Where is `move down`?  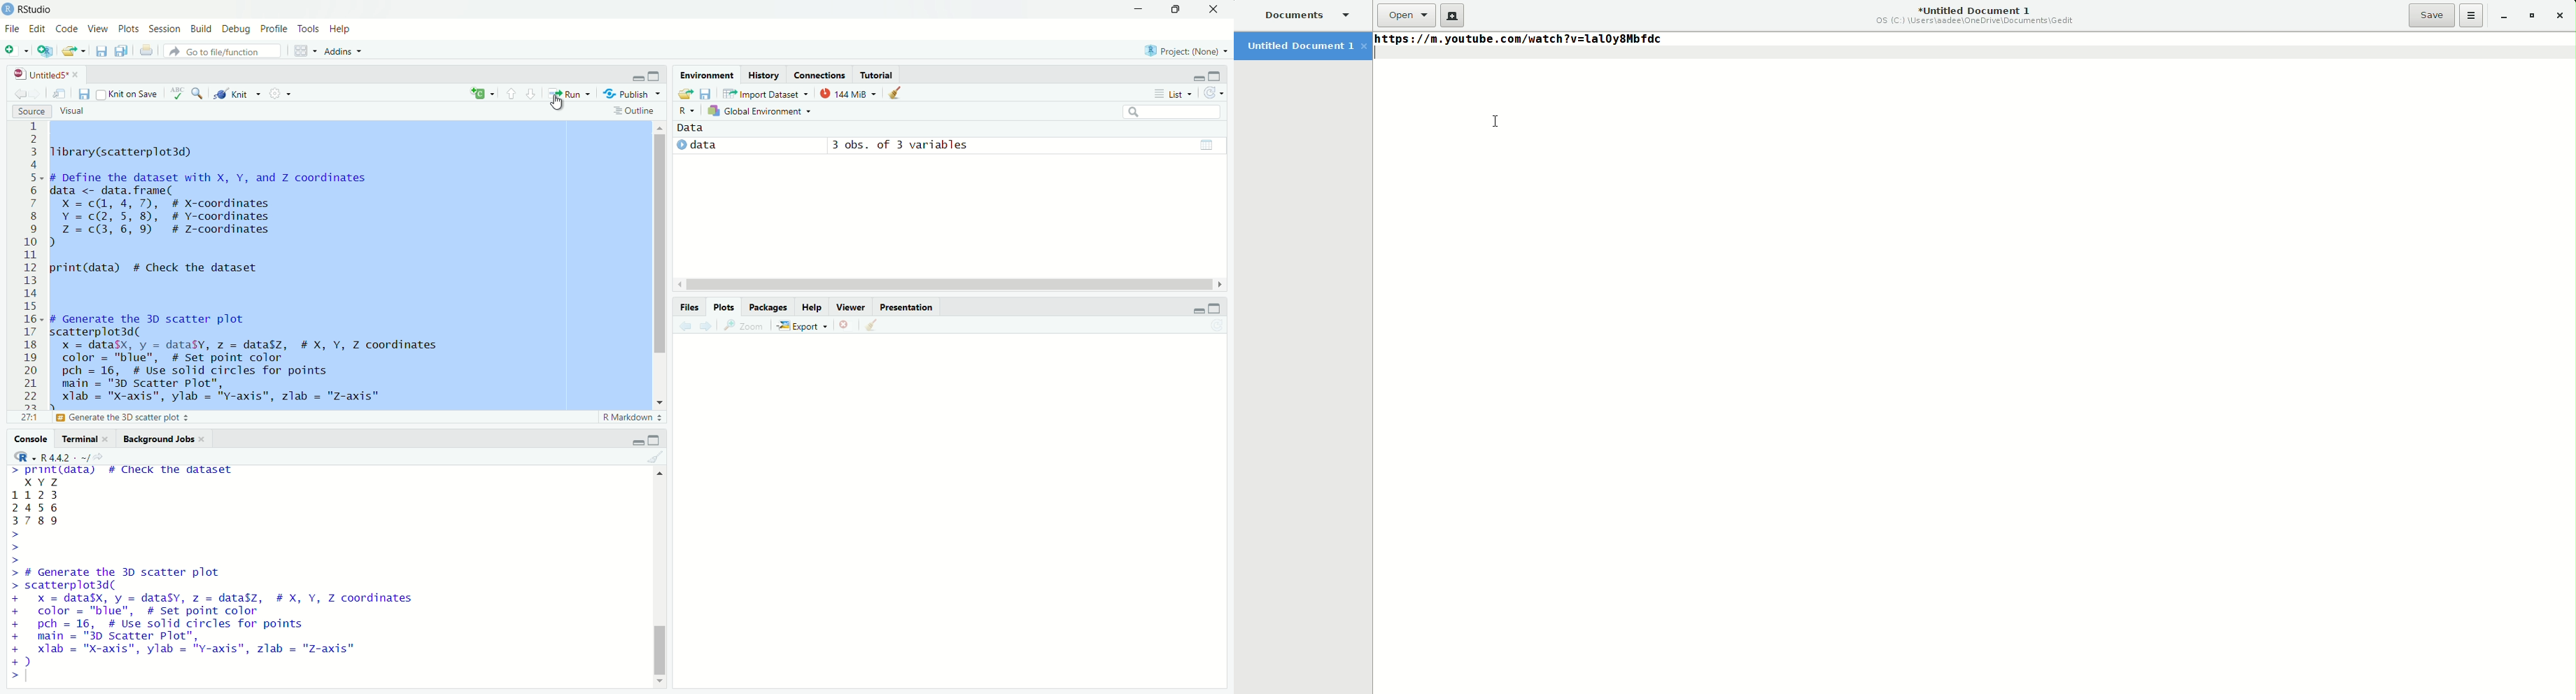 move down is located at coordinates (662, 400).